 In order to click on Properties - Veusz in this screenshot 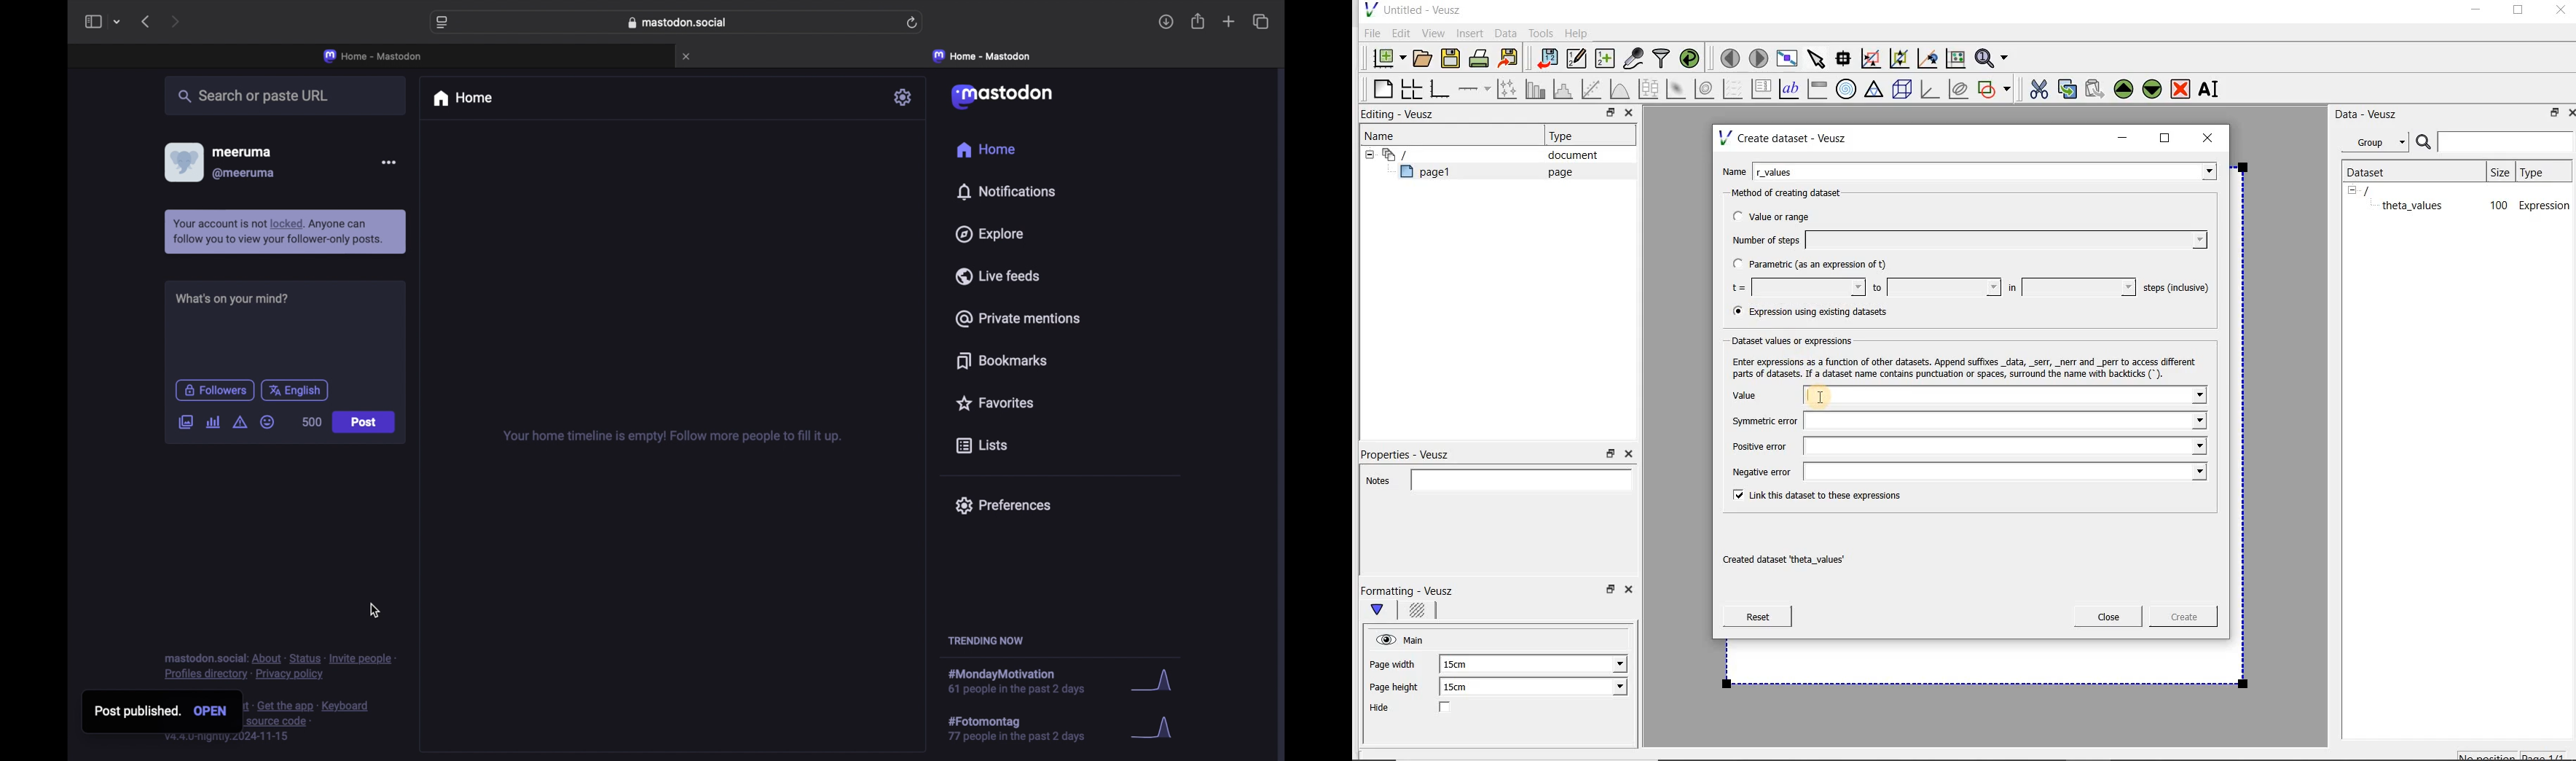, I will do `click(1413, 452)`.